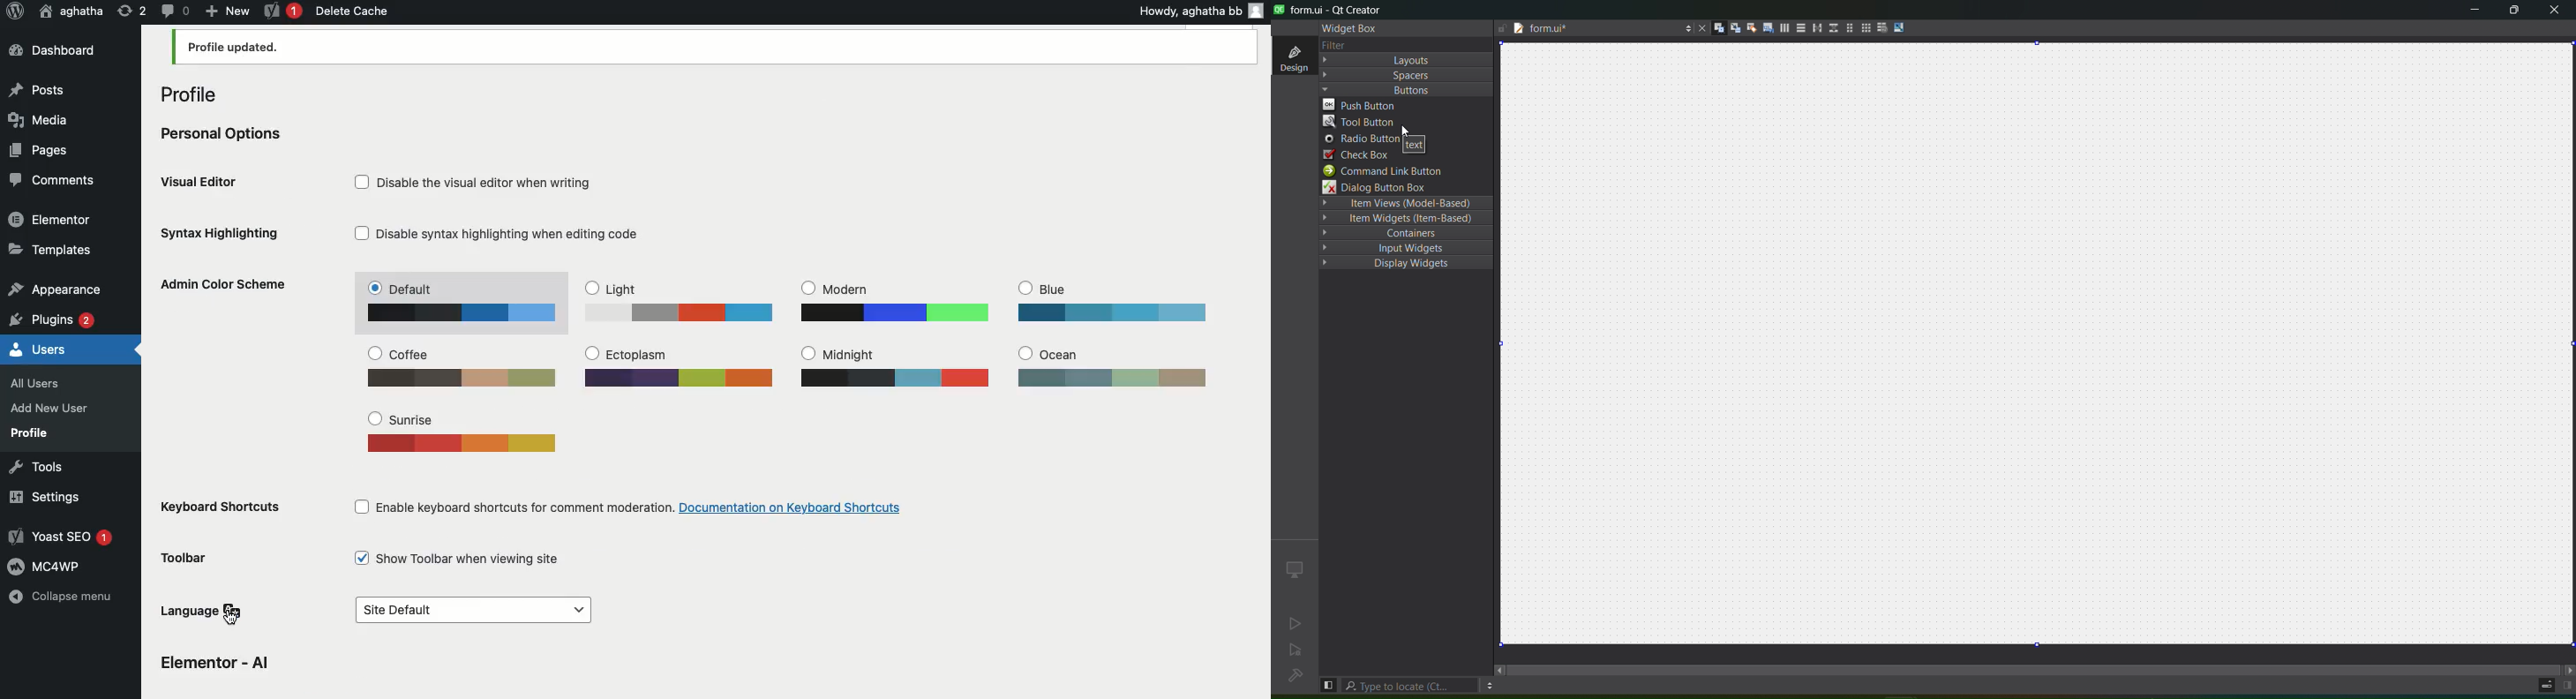 This screenshot has width=2576, height=700. What do you see at coordinates (48, 565) in the screenshot?
I see `MC4WP` at bounding box center [48, 565].